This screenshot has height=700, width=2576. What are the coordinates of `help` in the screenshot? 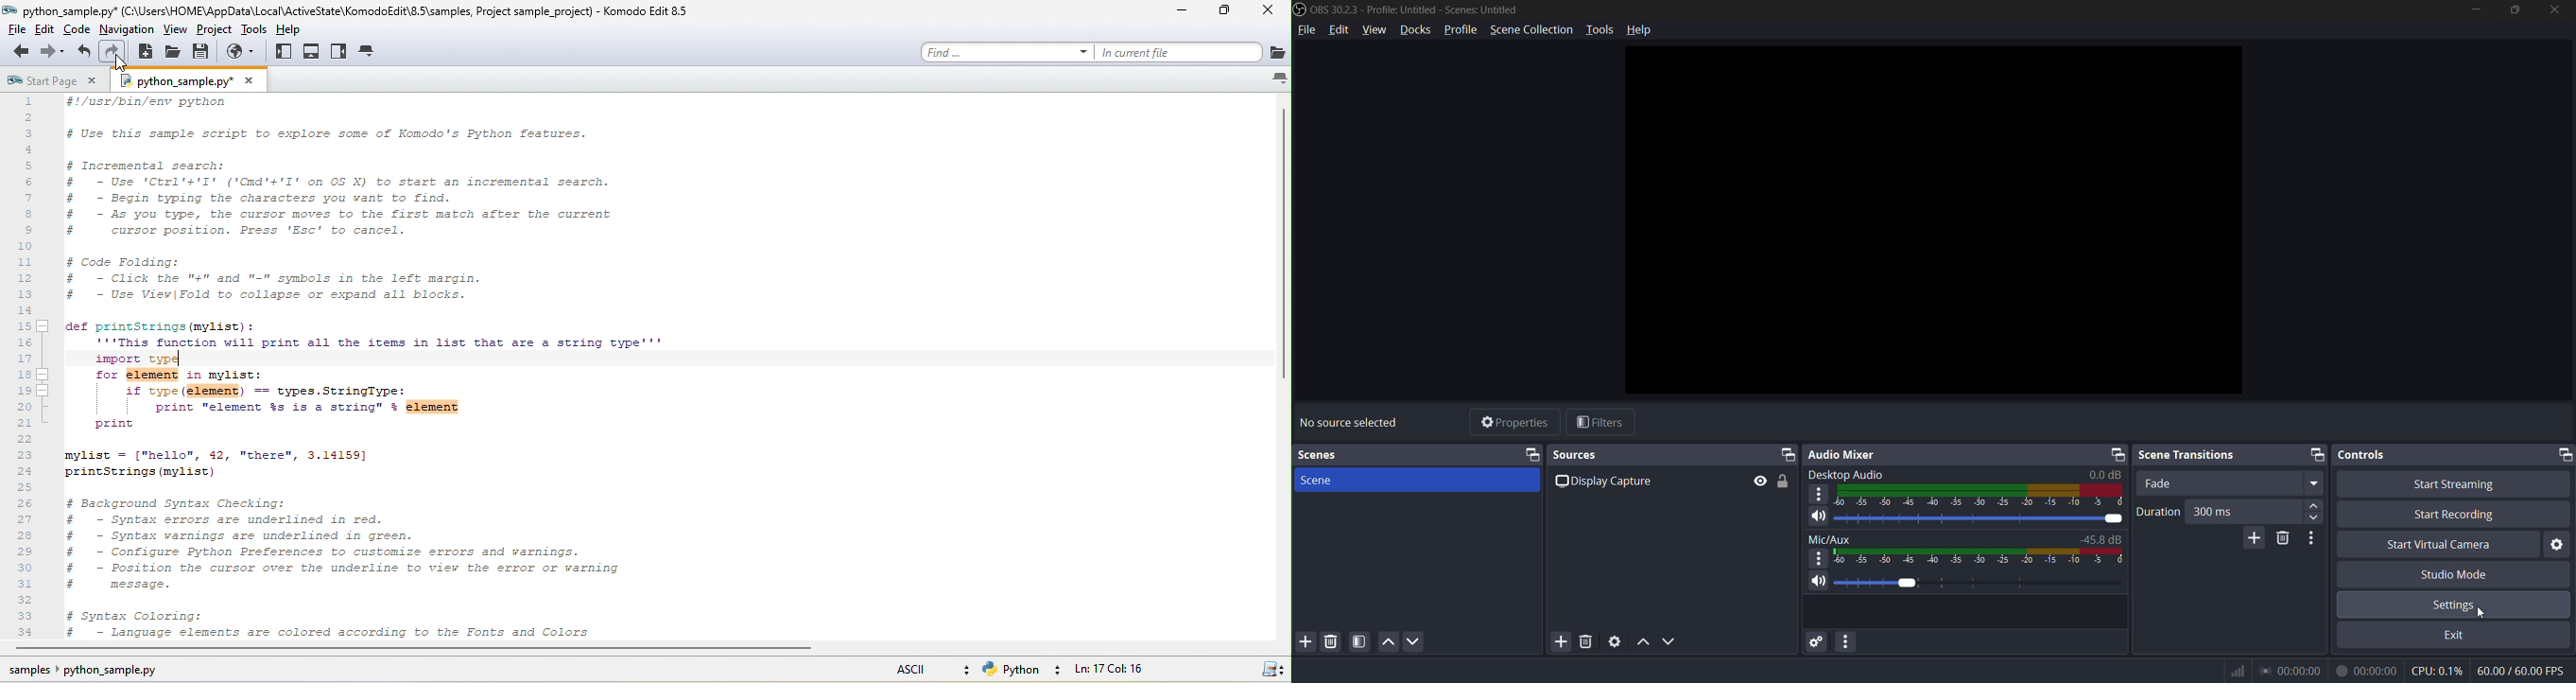 It's located at (288, 28).